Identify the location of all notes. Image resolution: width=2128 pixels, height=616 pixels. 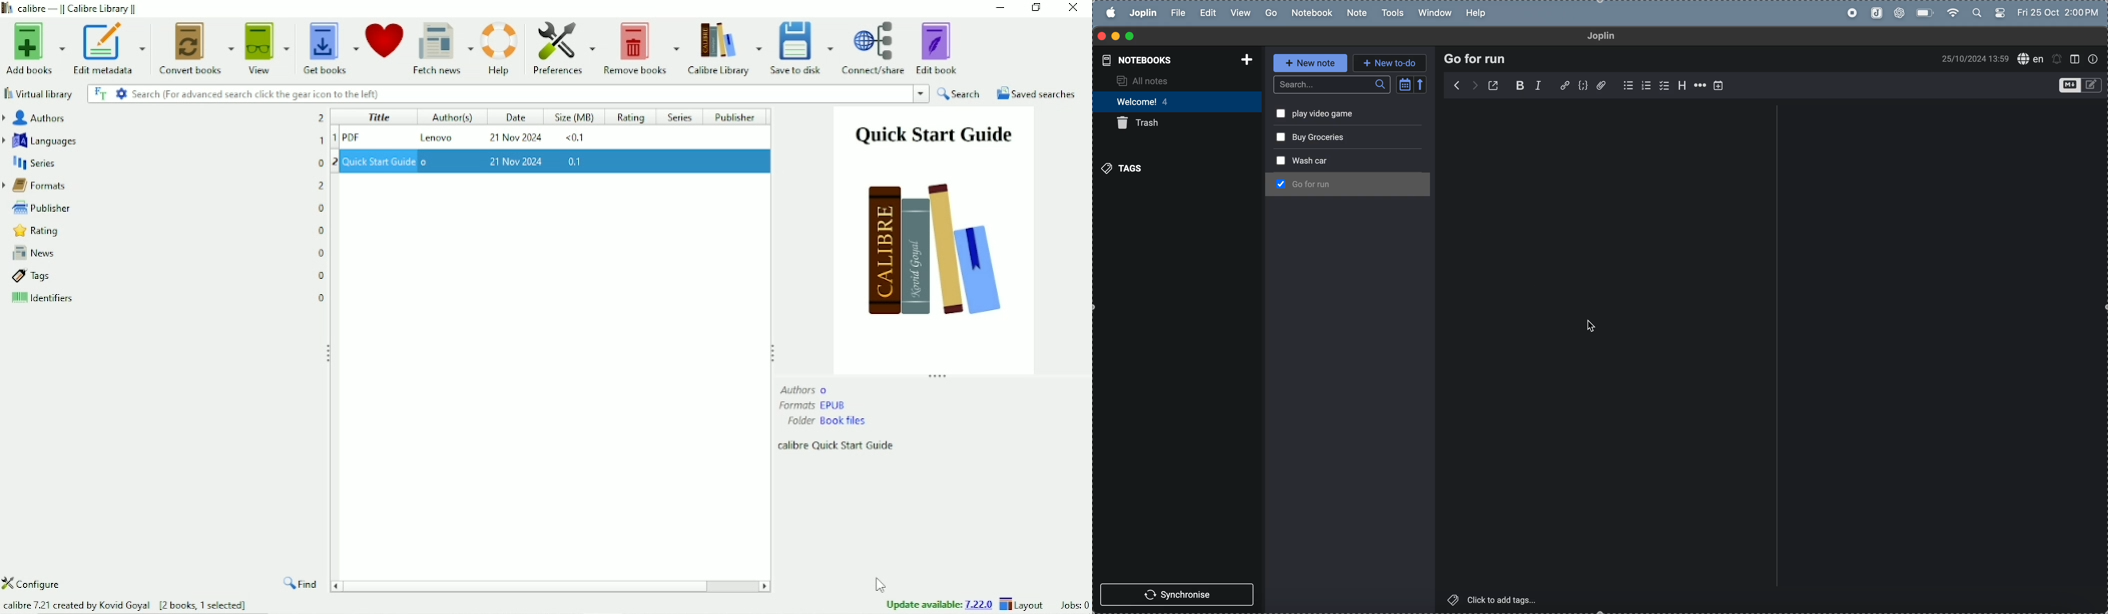
(1167, 79).